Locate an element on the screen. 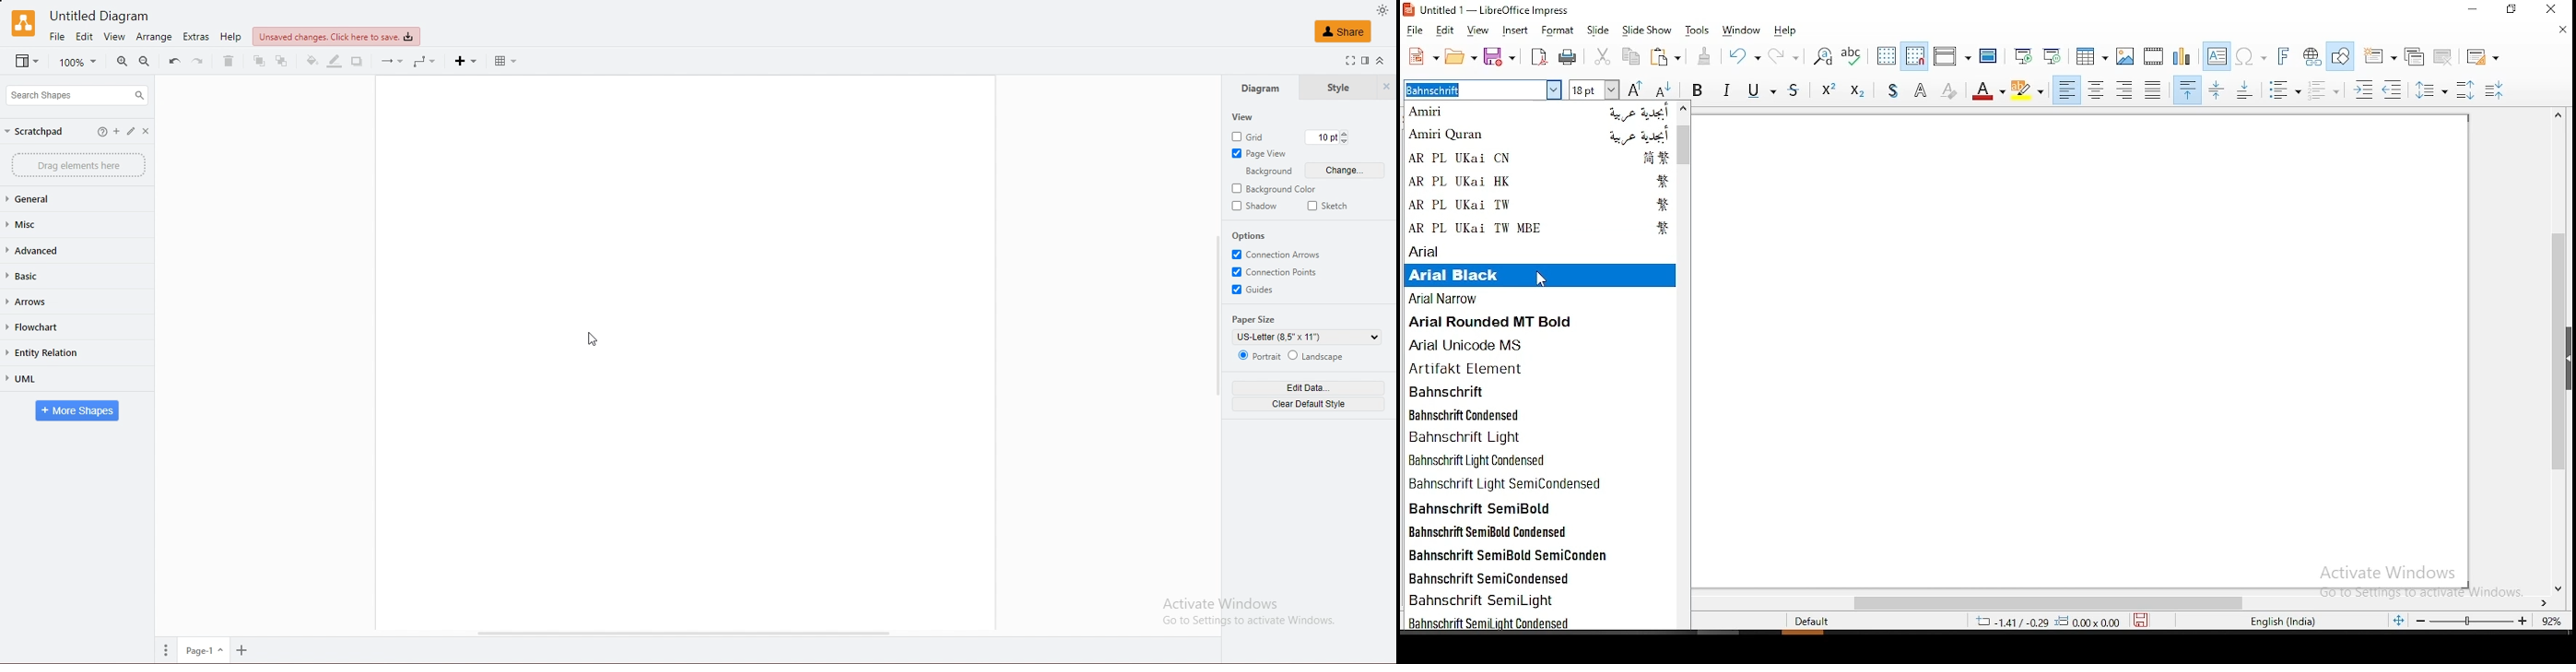 This screenshot has width=2576, height=672. bahnschrift semilight is located at coordinates (1537, 599).